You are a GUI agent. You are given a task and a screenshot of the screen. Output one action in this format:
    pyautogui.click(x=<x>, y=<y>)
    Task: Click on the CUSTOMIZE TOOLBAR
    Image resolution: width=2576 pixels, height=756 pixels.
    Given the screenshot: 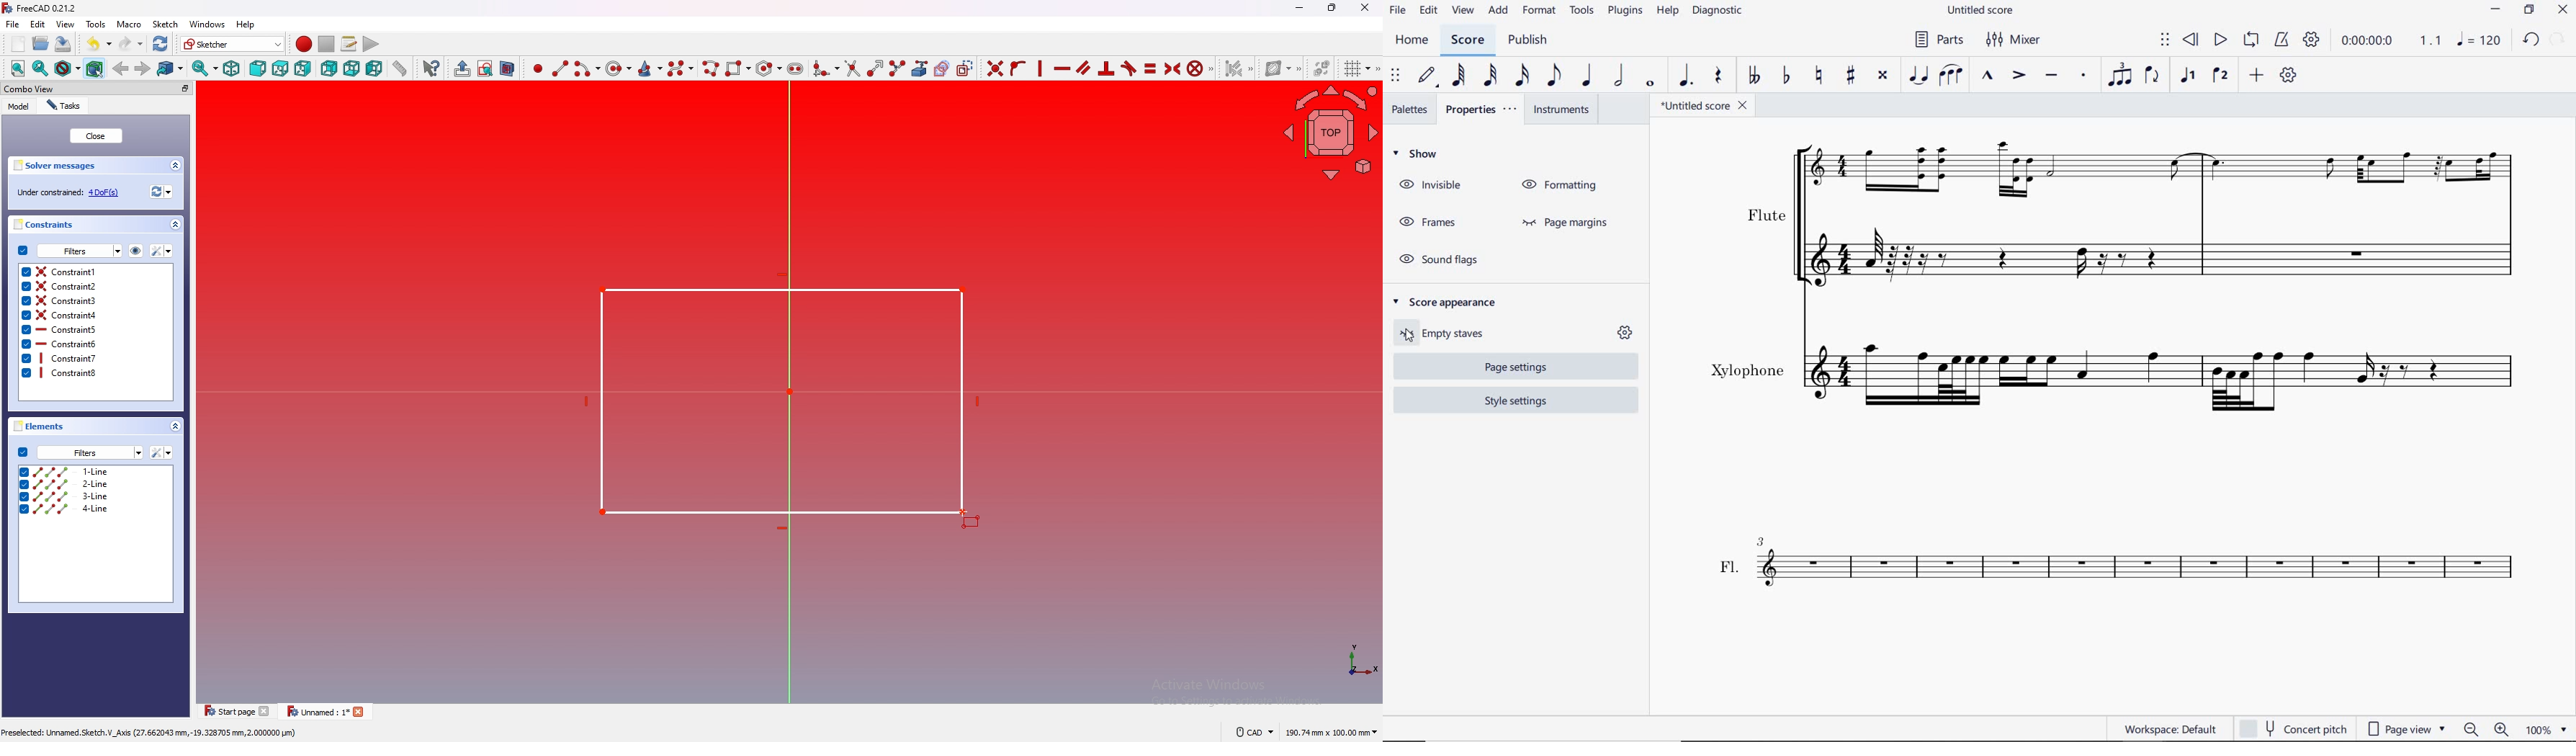 What is the action you would take?
    pyautogui.click(x=2288, y=74)
    